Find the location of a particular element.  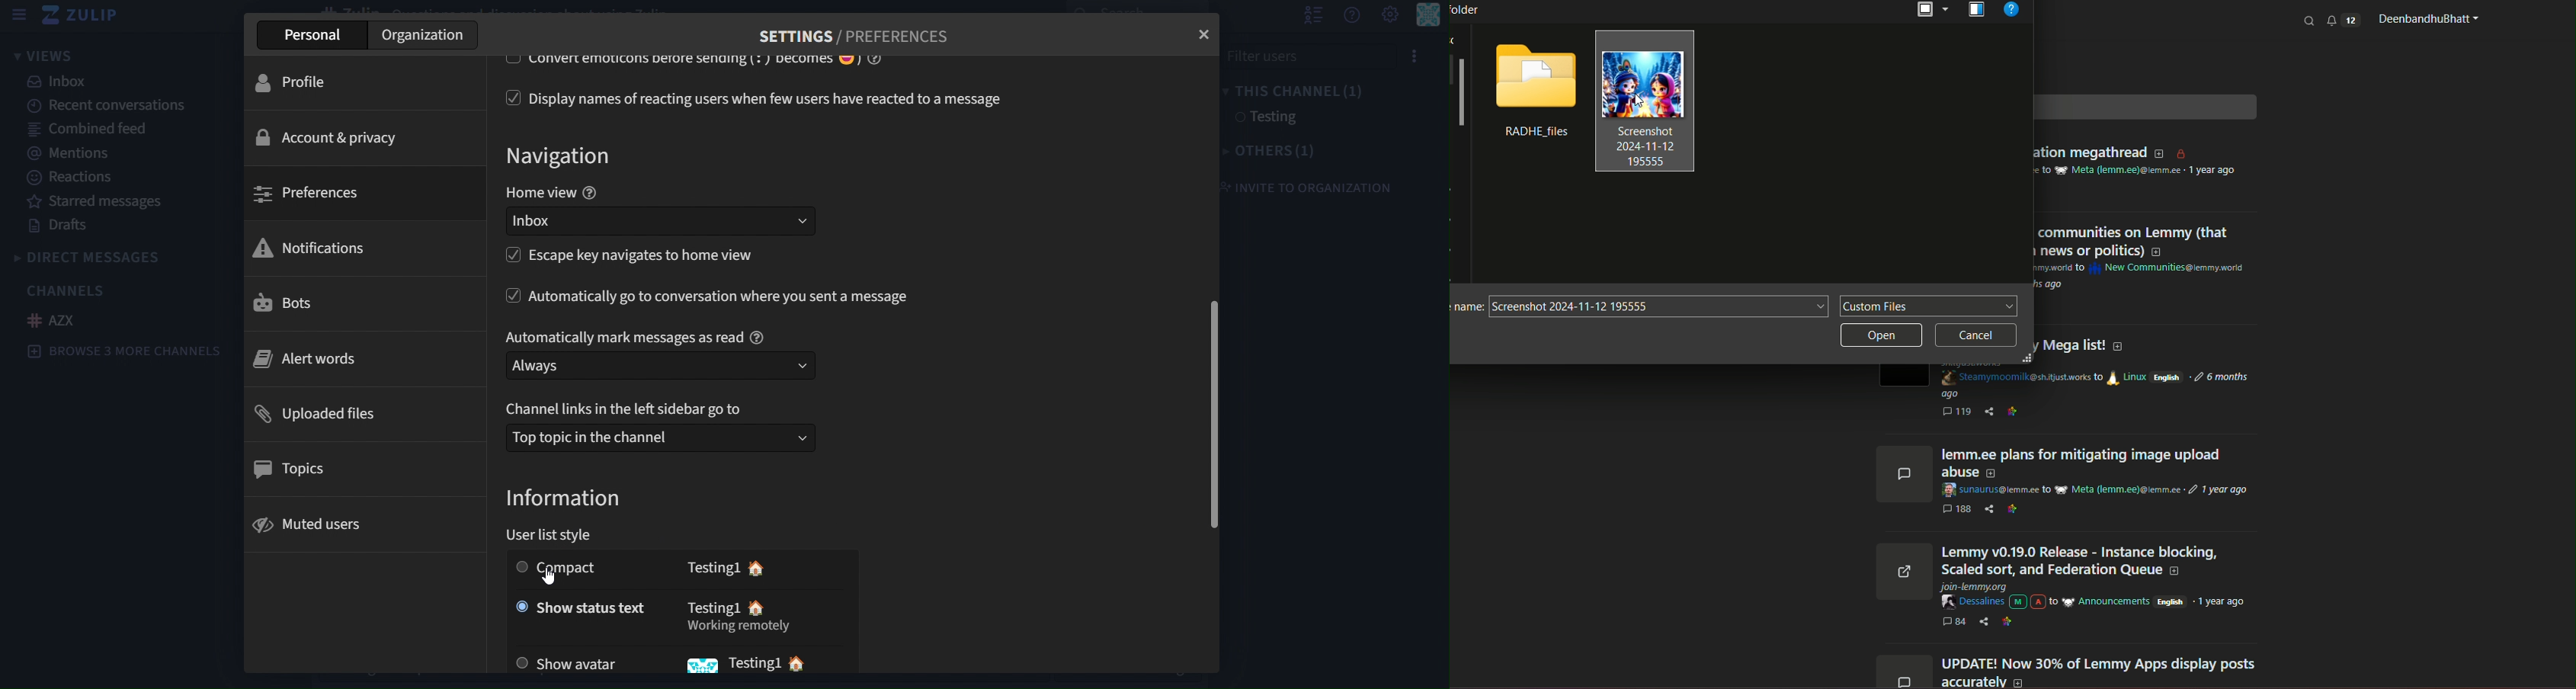

convert emoticons before sencing  is located at coordinates (712, 59).